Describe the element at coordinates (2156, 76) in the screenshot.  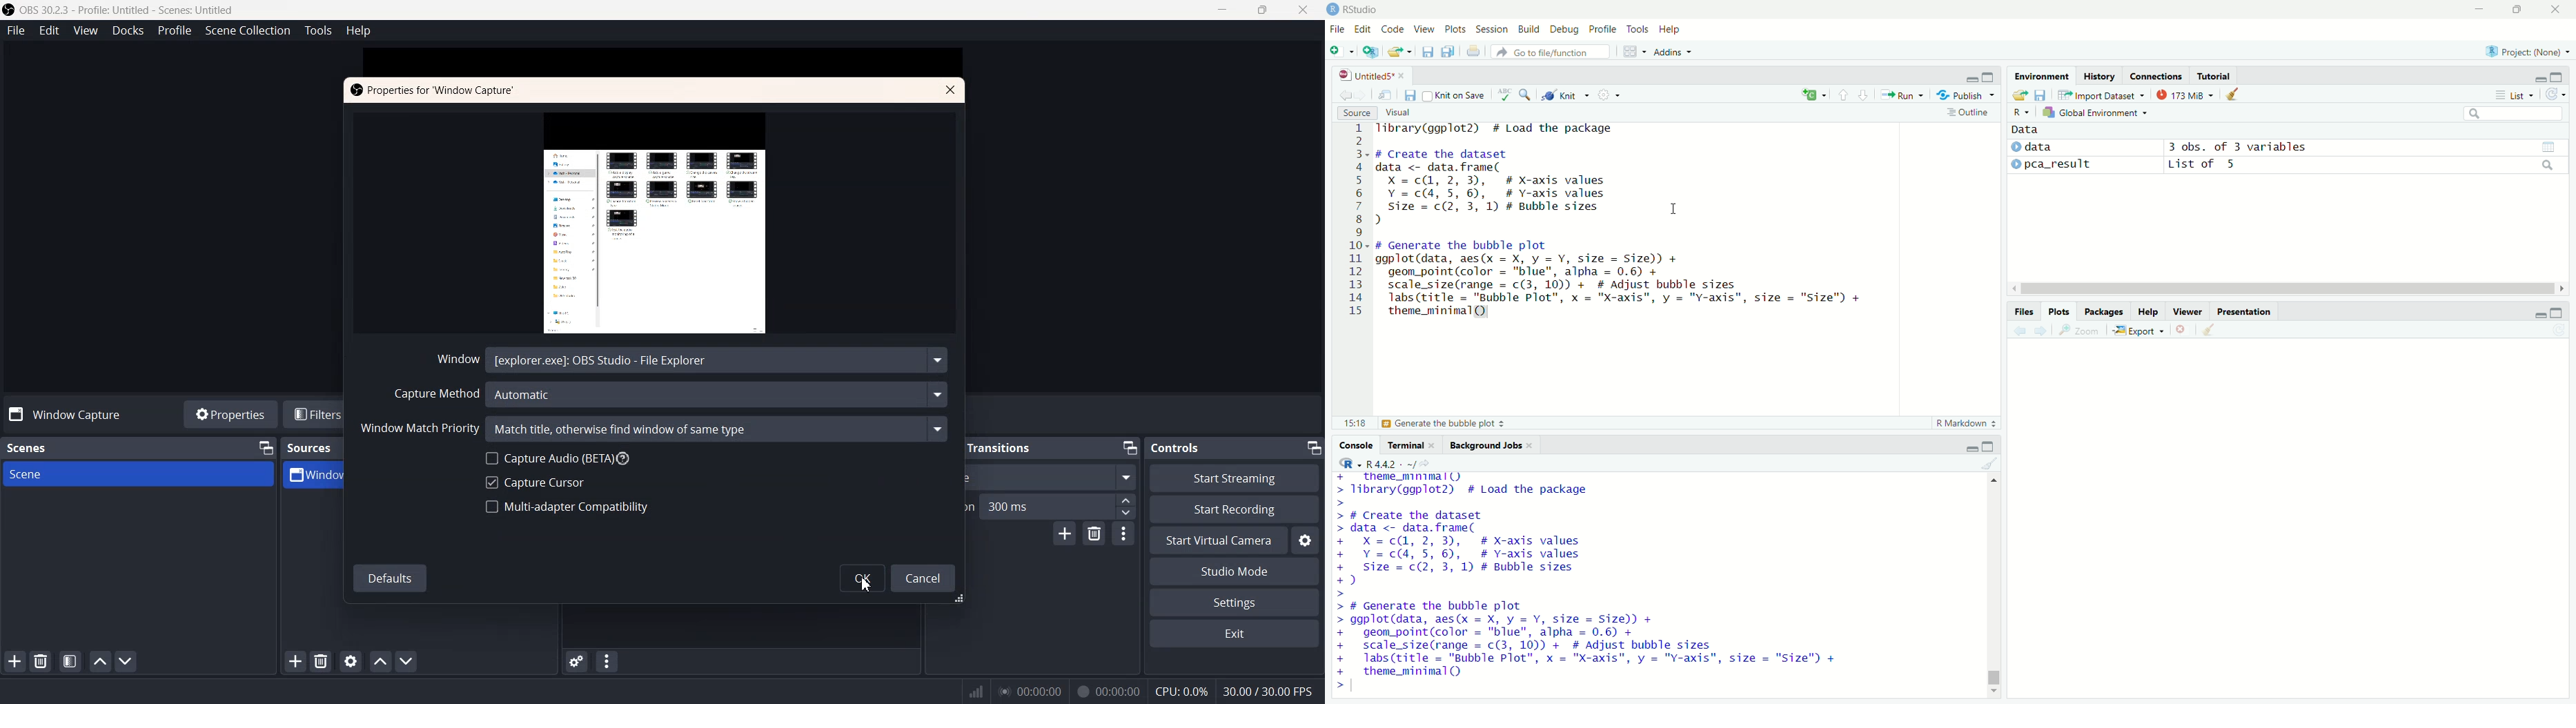
I see `connections` at that location.